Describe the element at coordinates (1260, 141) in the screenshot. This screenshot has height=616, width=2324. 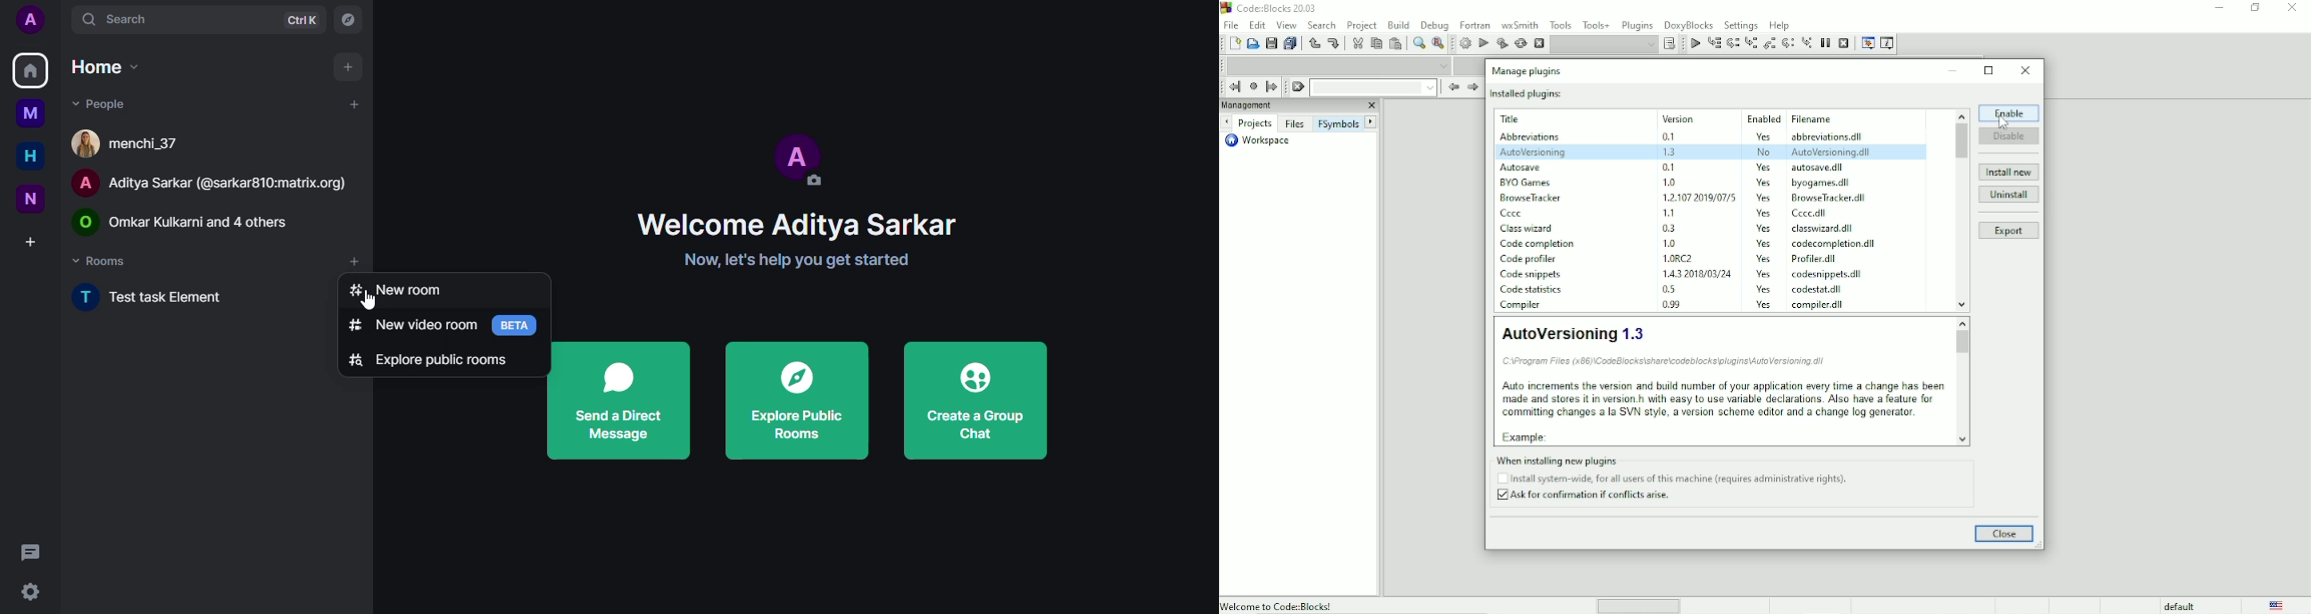
I see `Workspace` at that location.